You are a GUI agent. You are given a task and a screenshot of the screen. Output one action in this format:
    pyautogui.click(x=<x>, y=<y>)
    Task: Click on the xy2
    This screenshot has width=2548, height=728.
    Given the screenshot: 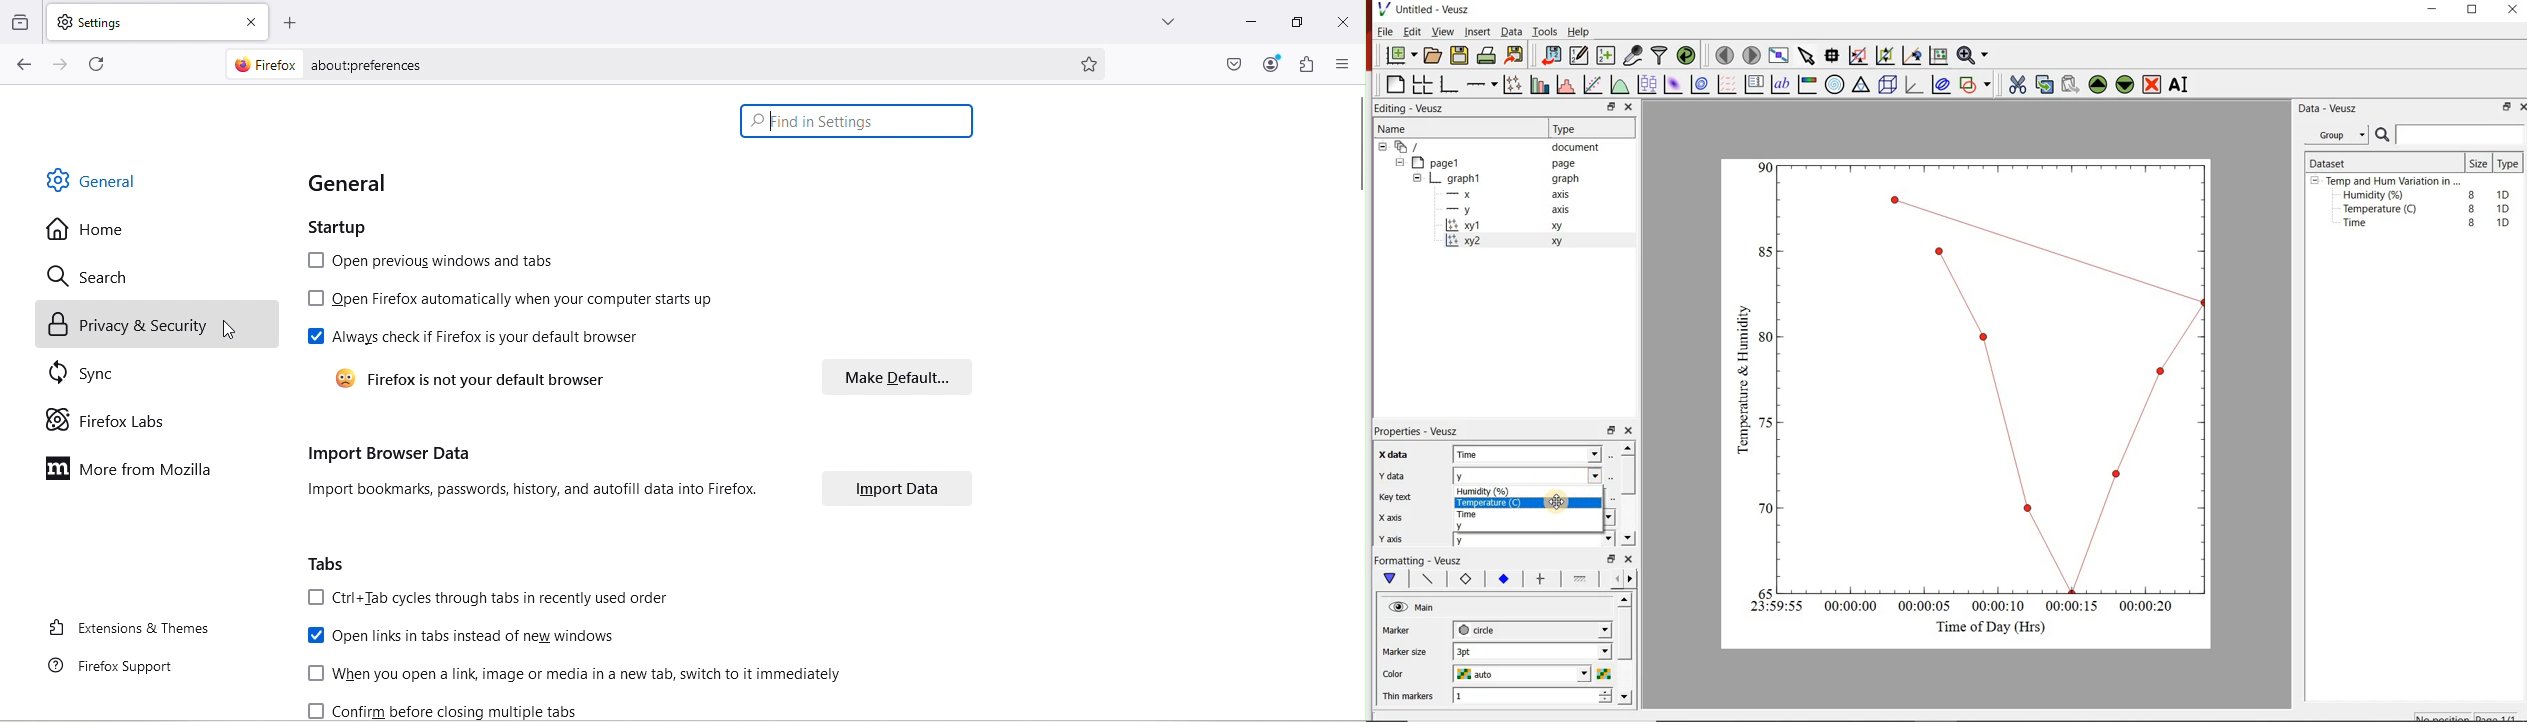 What is the action you would take?
    pyautogui.click(x=1468, y=241)
    